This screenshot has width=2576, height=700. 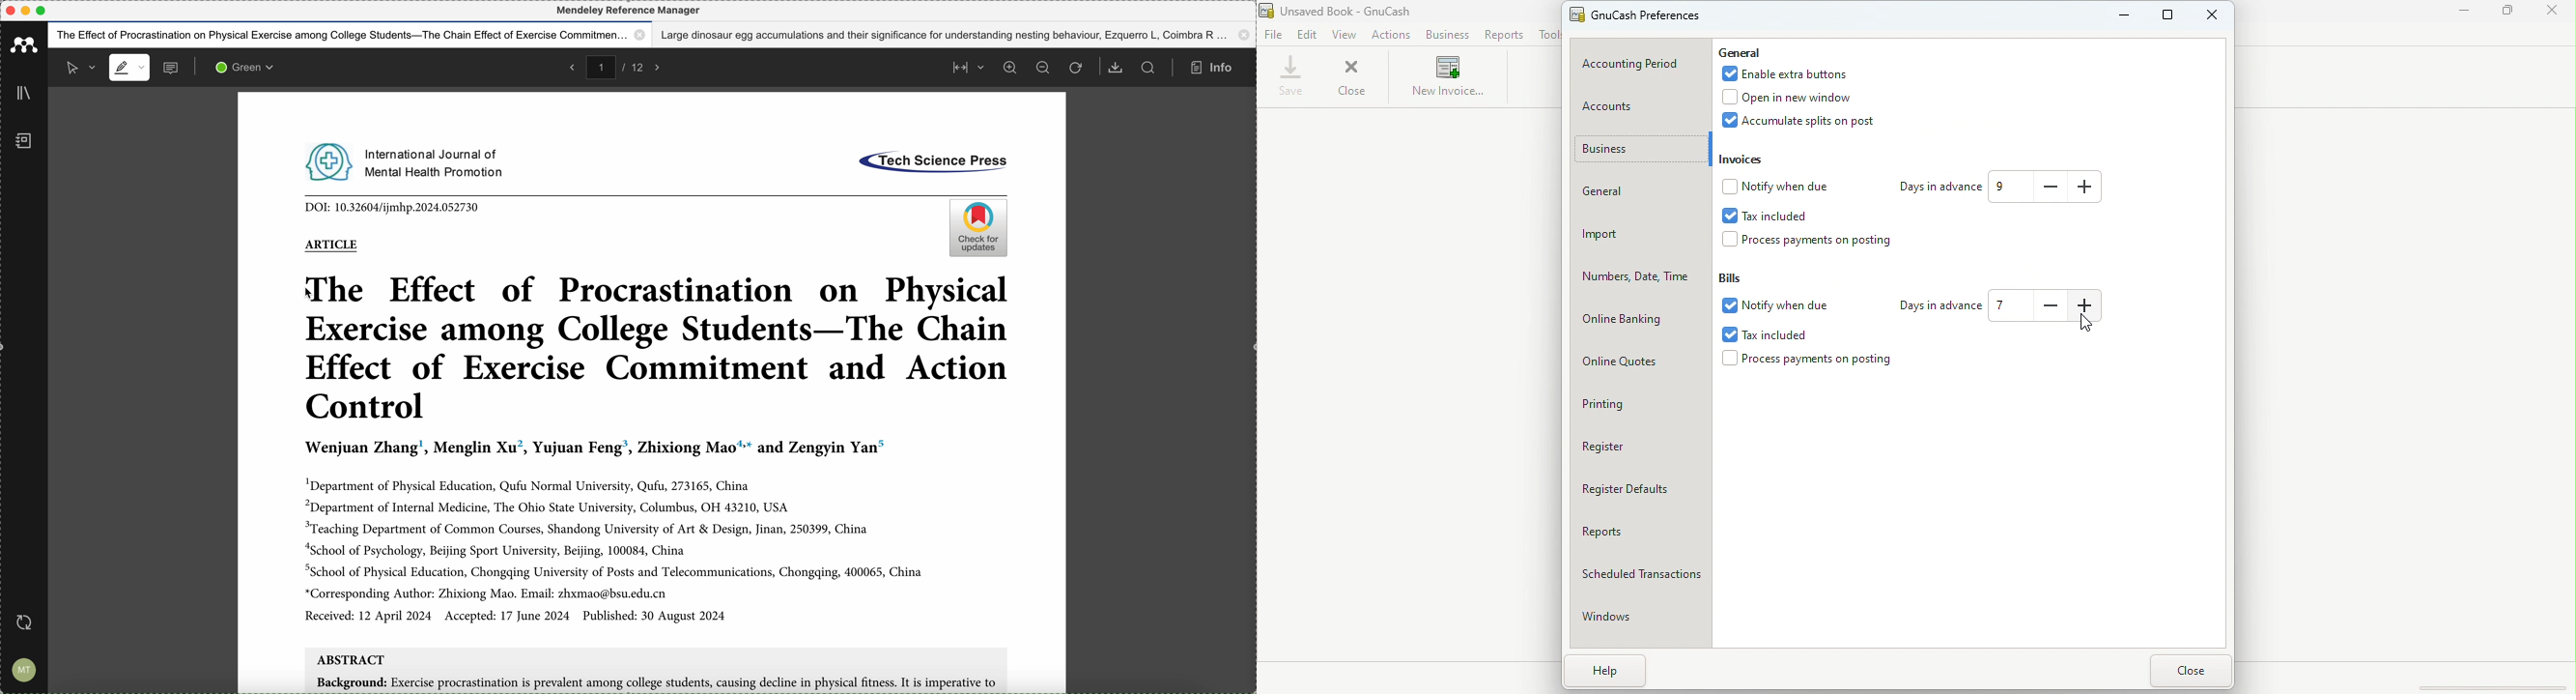 What do you see at coordinates (1308, 36) in the screenshot?
I see `Edit` at bounding box center [1308, 36].